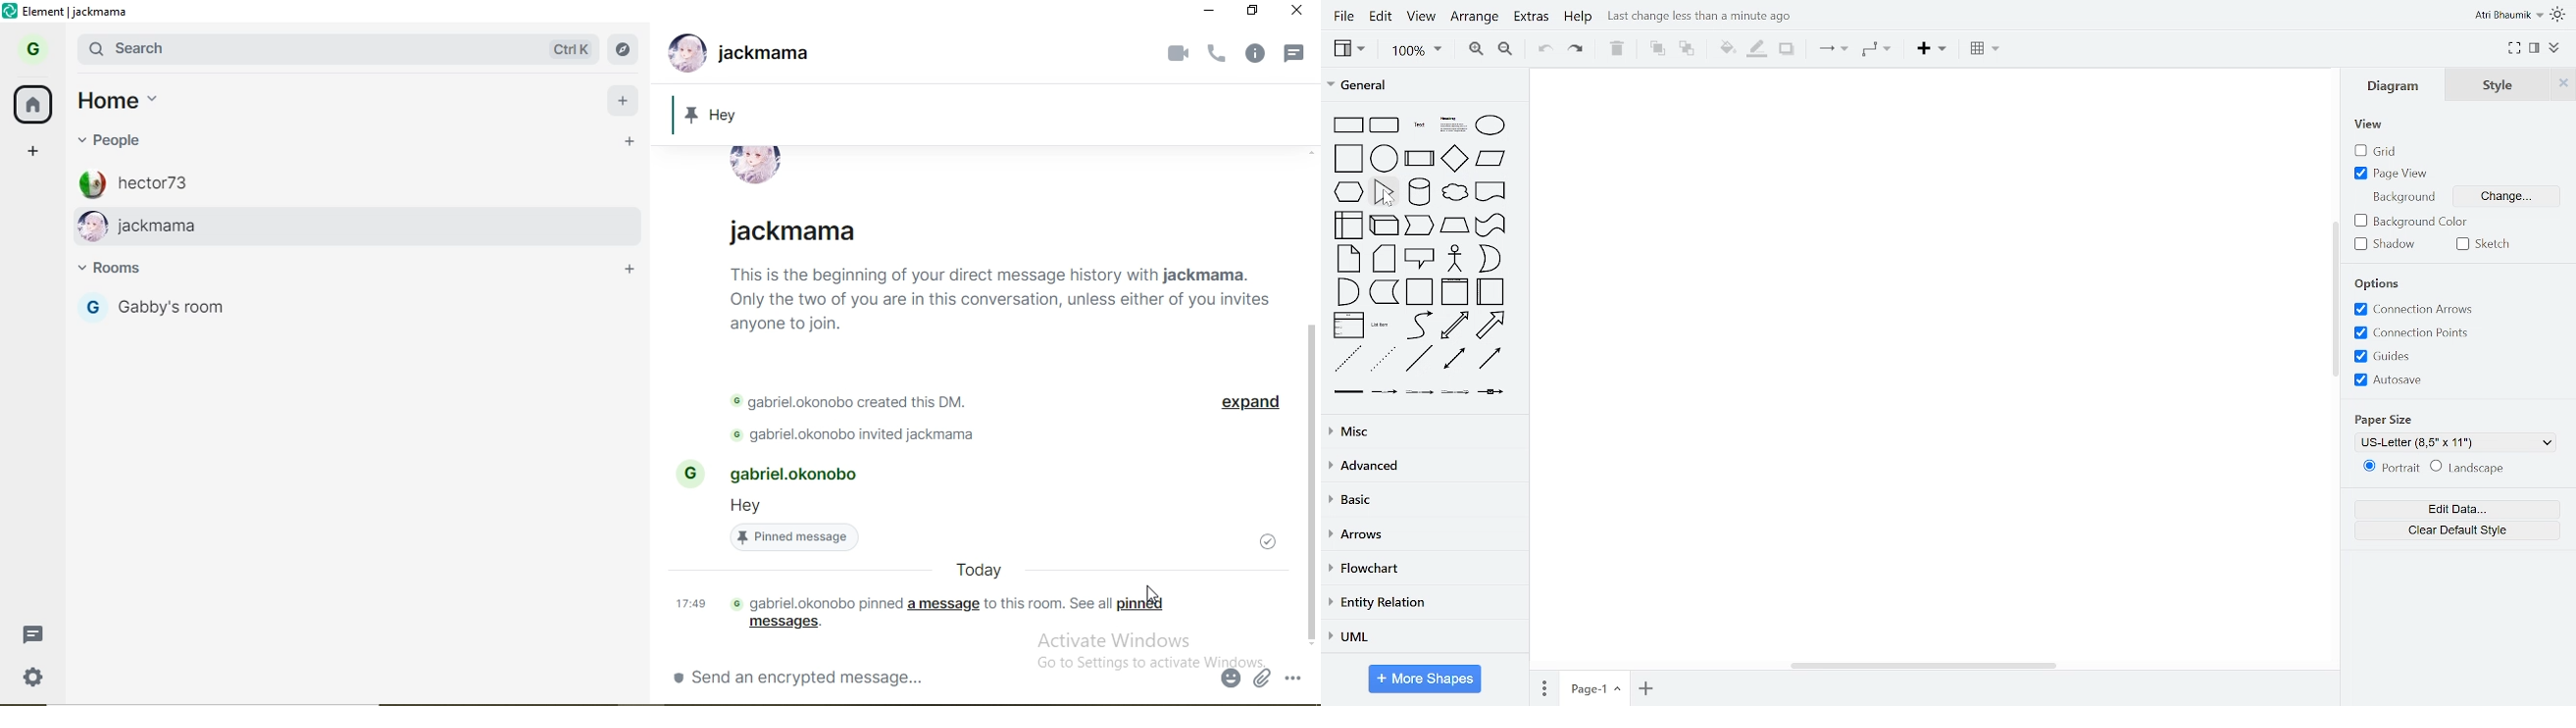 The image size is (2576, 728). What do you see at coordinates (10, 14) in the screenshot?
I see `logo` at bounding box center [10, 14].